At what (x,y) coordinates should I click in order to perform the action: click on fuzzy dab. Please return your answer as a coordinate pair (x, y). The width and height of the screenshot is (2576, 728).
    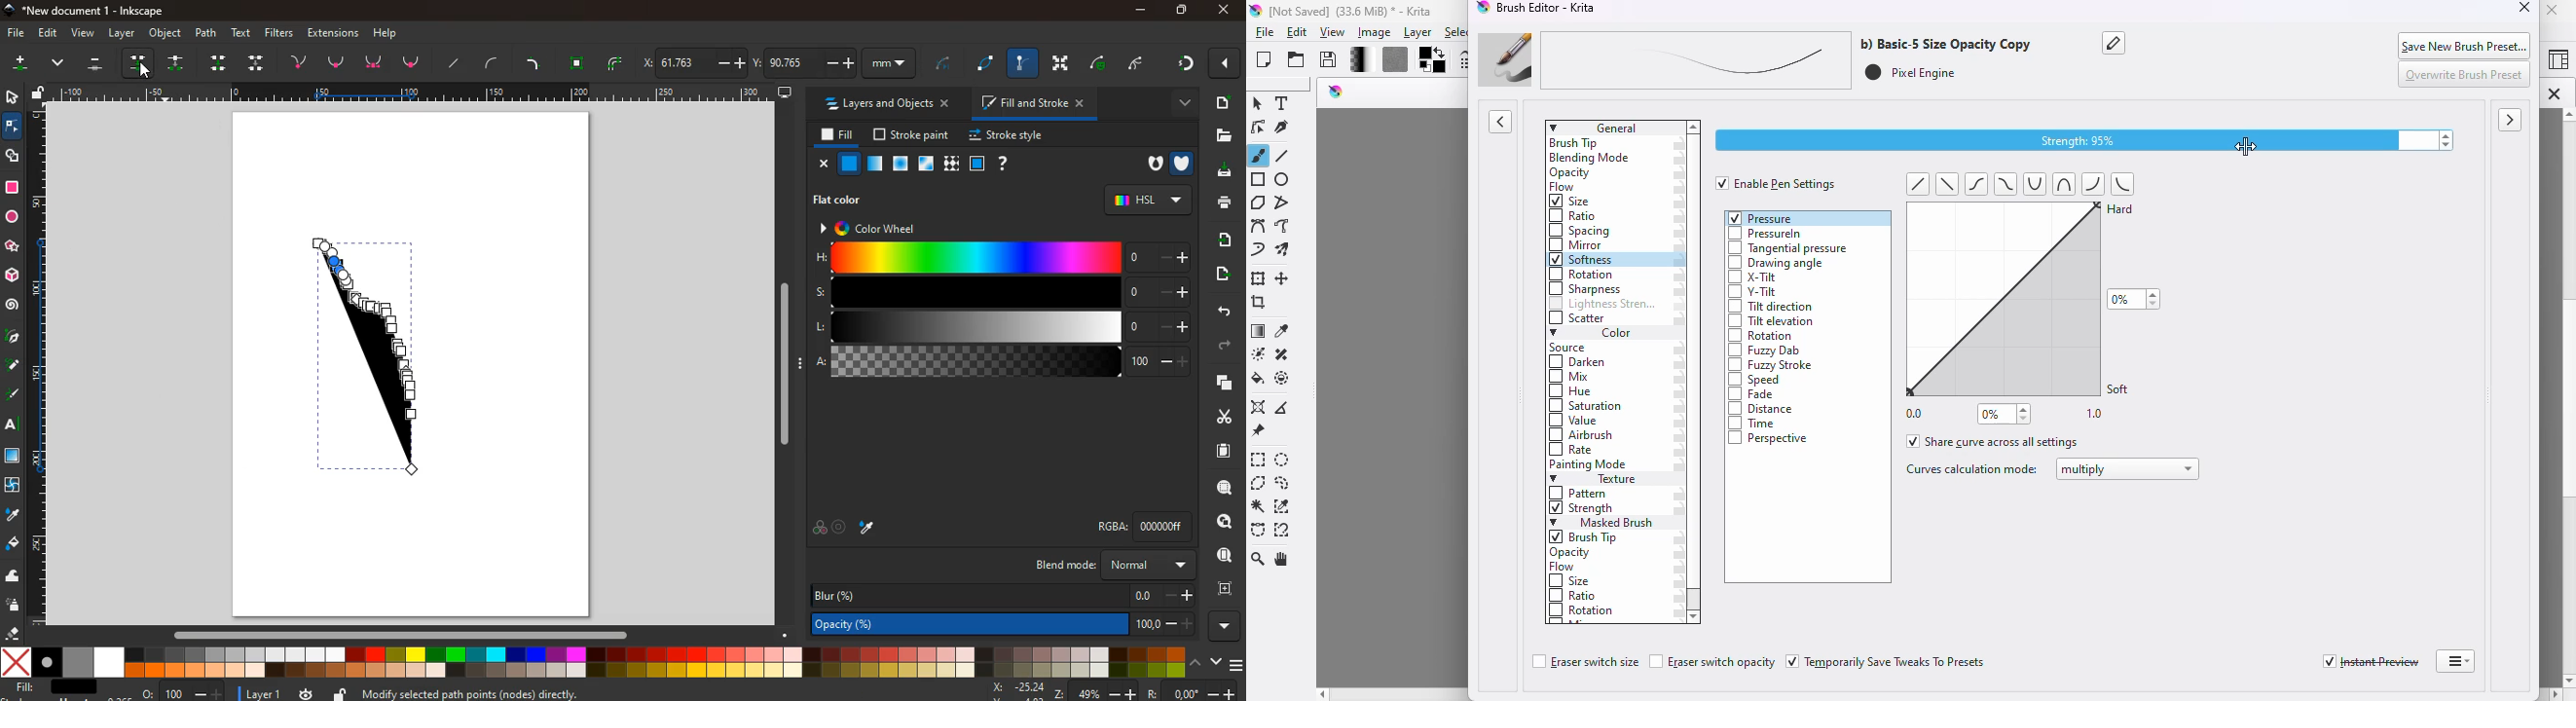
    Looking at the image, I should click on (1764, 351).